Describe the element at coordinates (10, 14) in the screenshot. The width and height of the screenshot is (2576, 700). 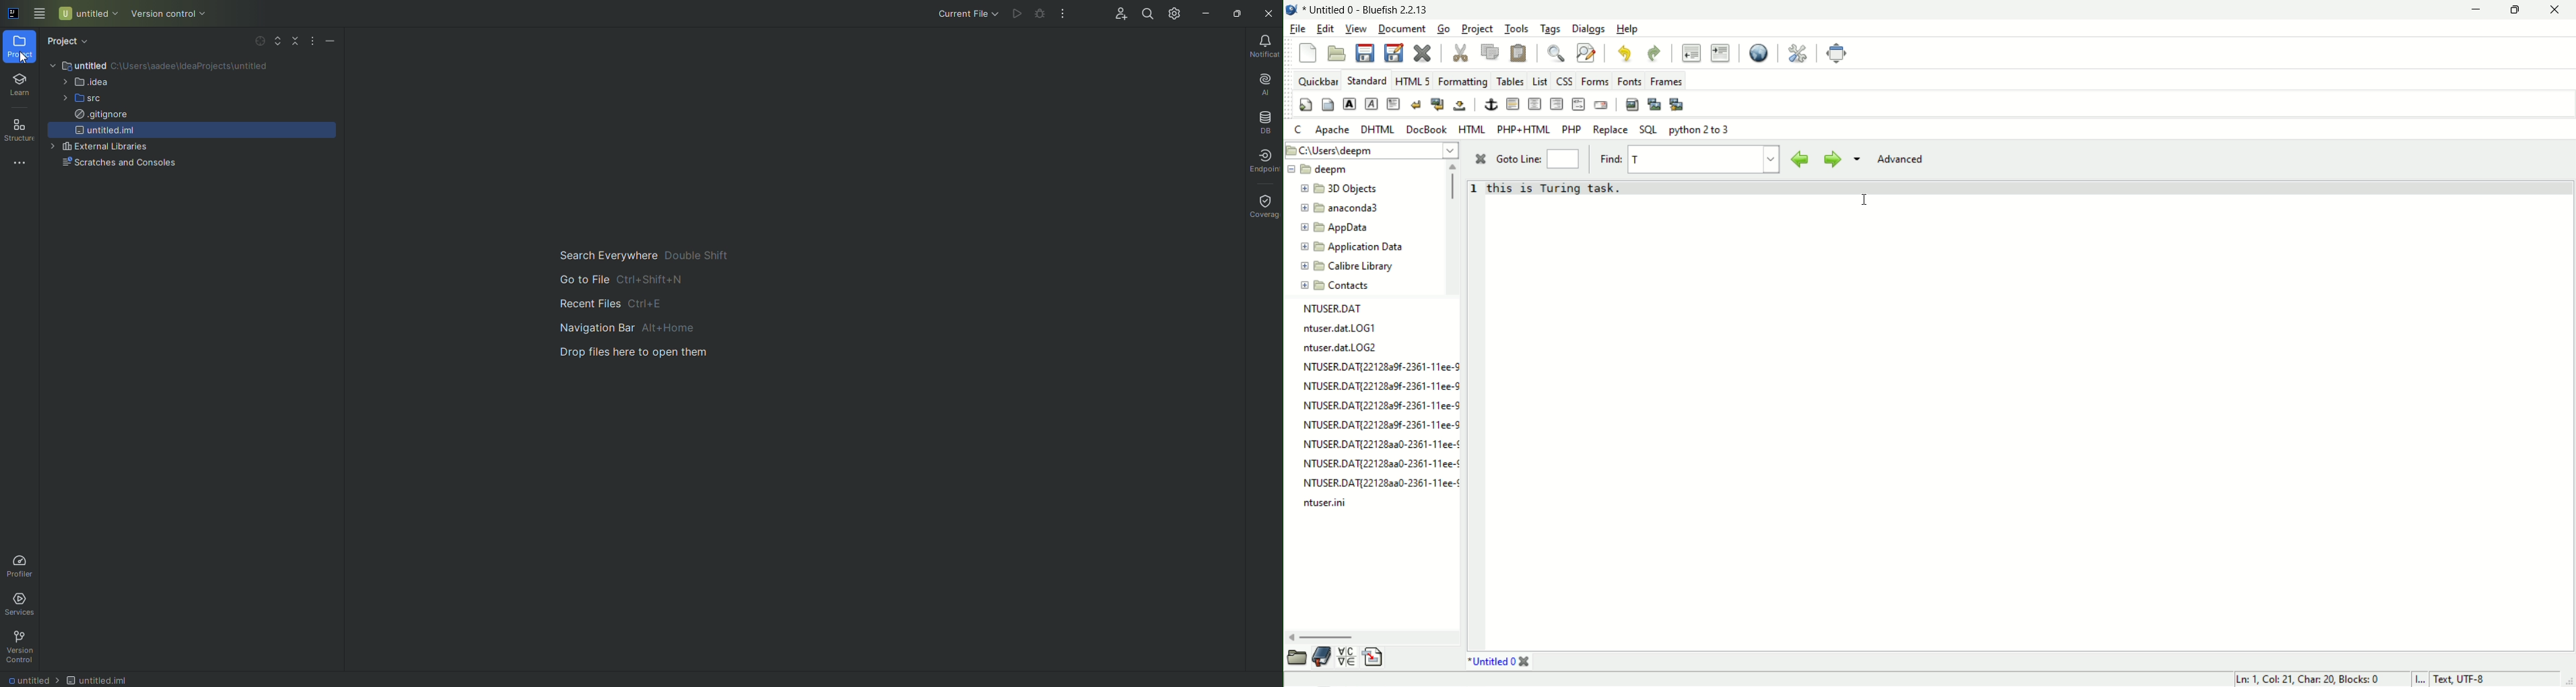
I see `Application logo` at that location.